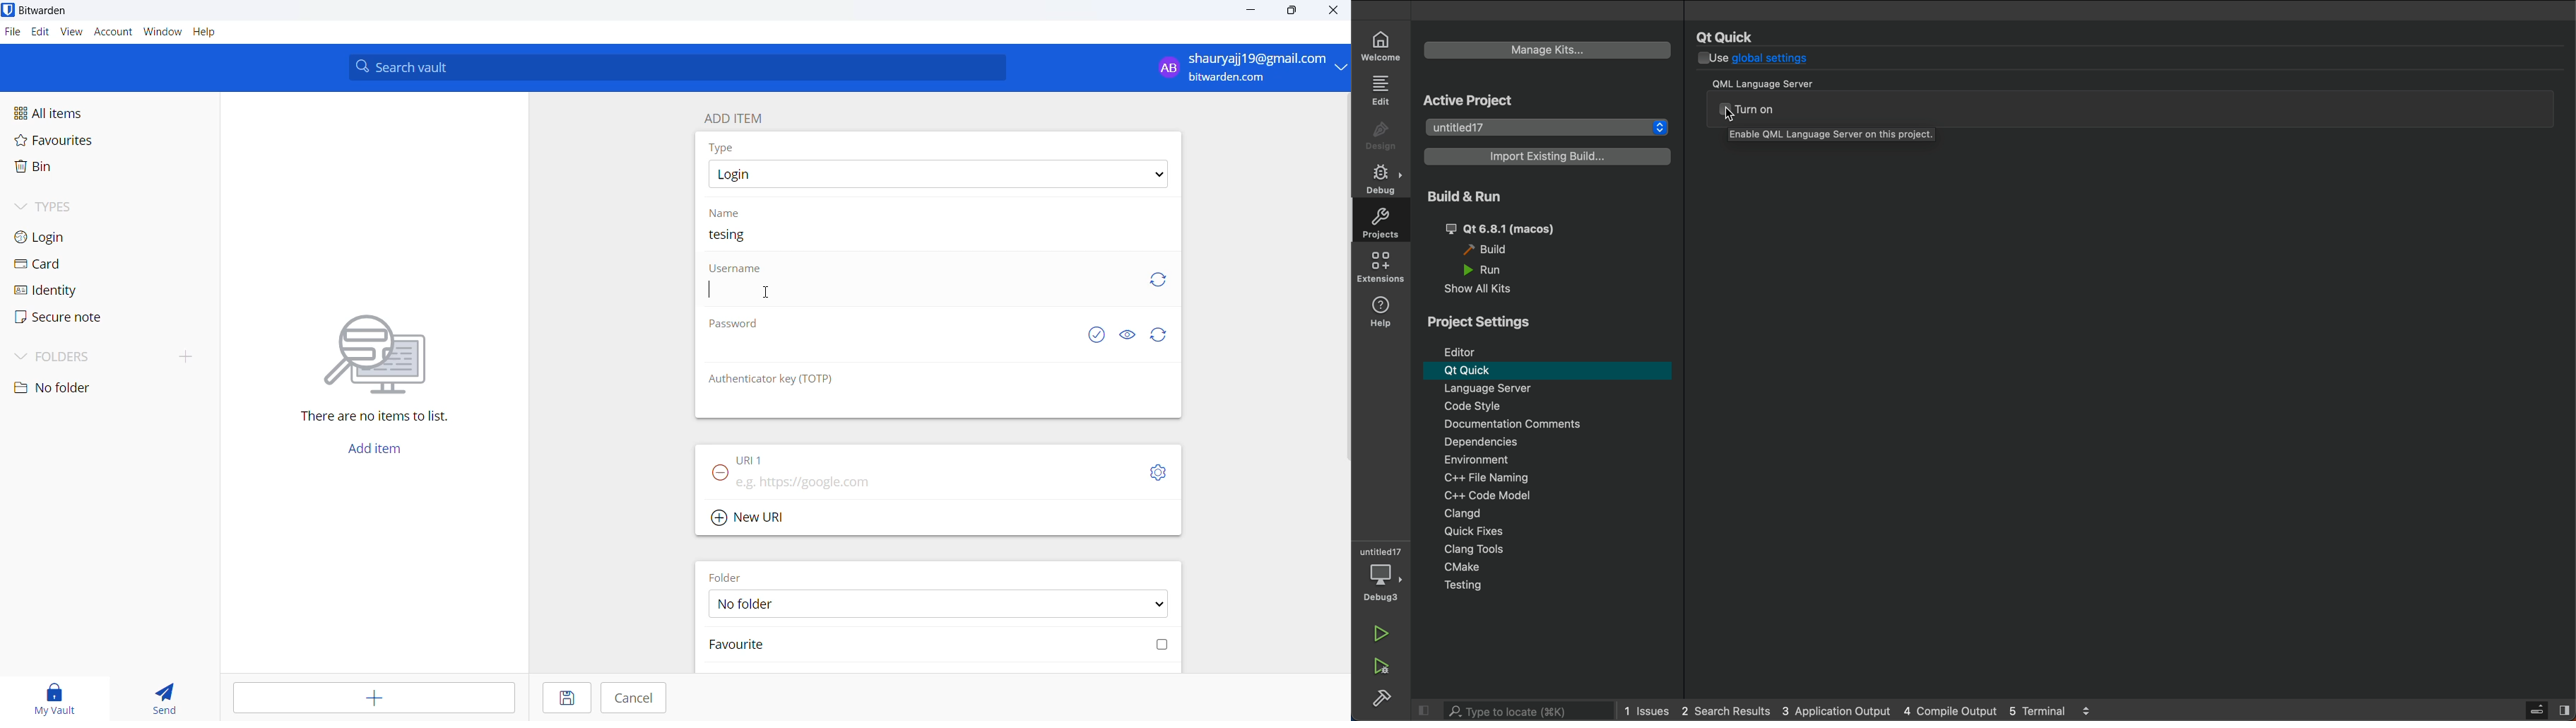 The image size is (2576, 728). Describe the element at coordinates (83, 240) in the screenshot. I see `login` at that location.